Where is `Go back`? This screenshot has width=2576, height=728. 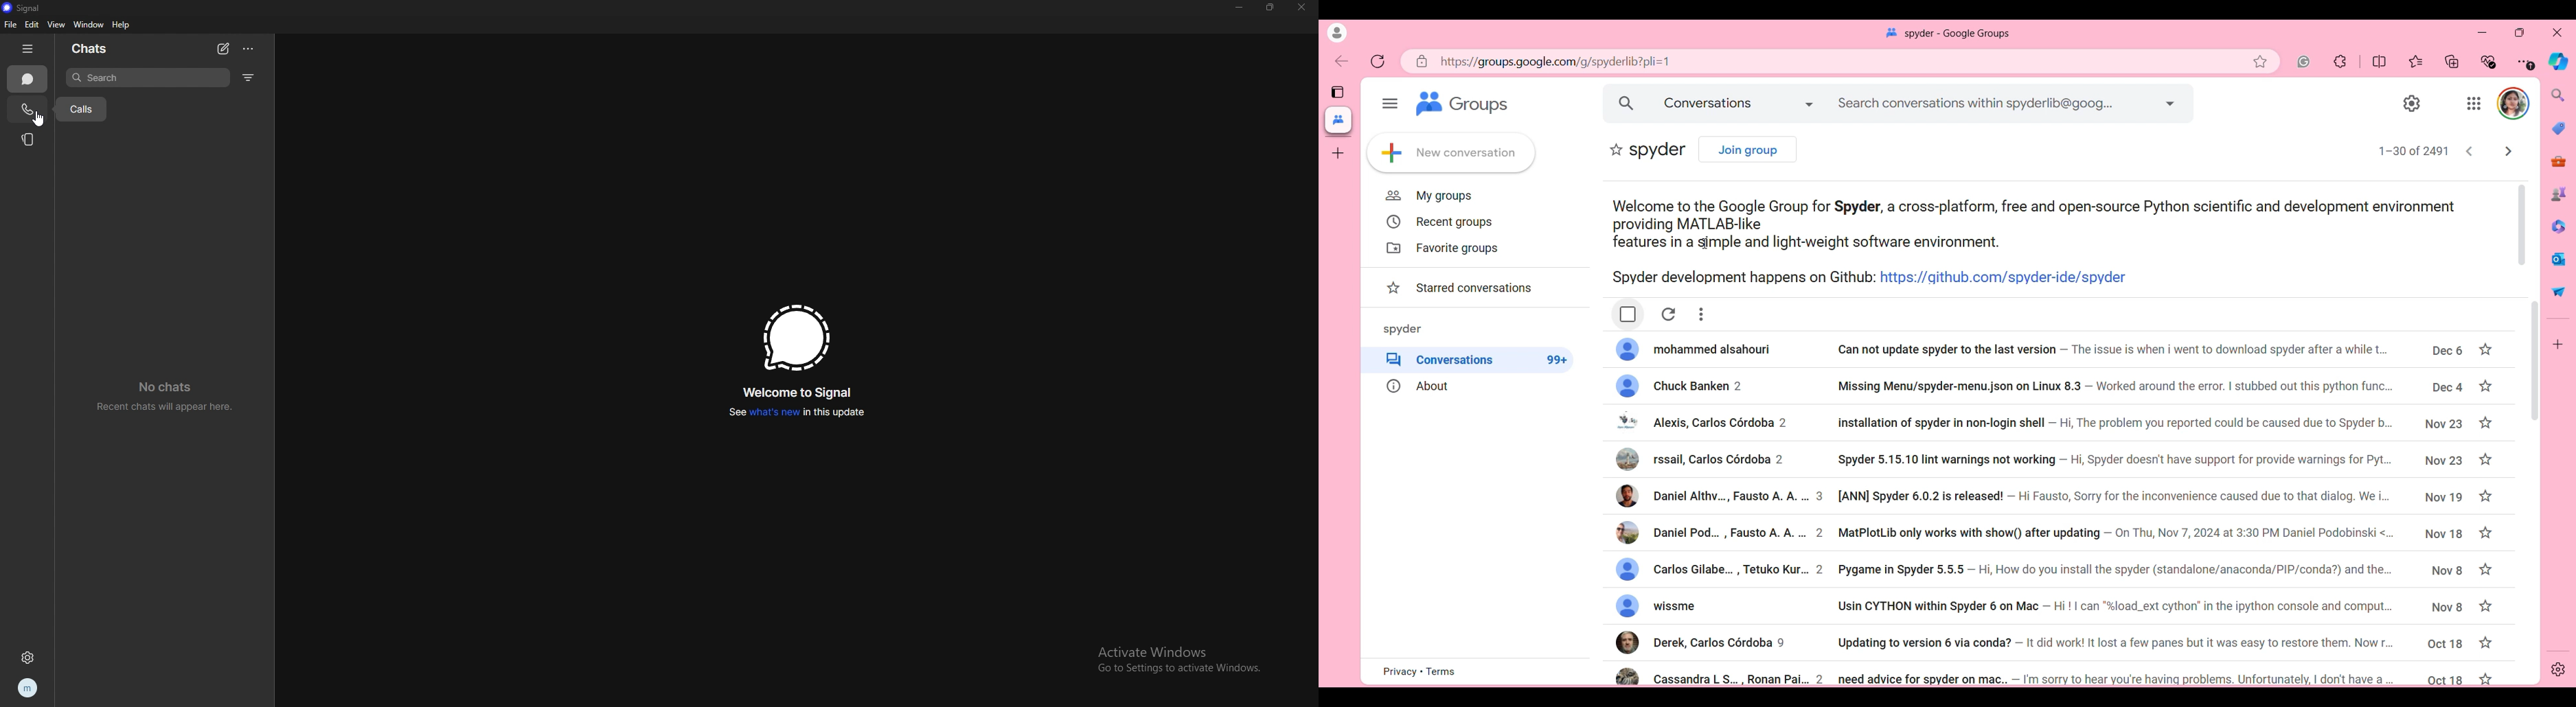 Go back is located at coordinates (2508, 151).